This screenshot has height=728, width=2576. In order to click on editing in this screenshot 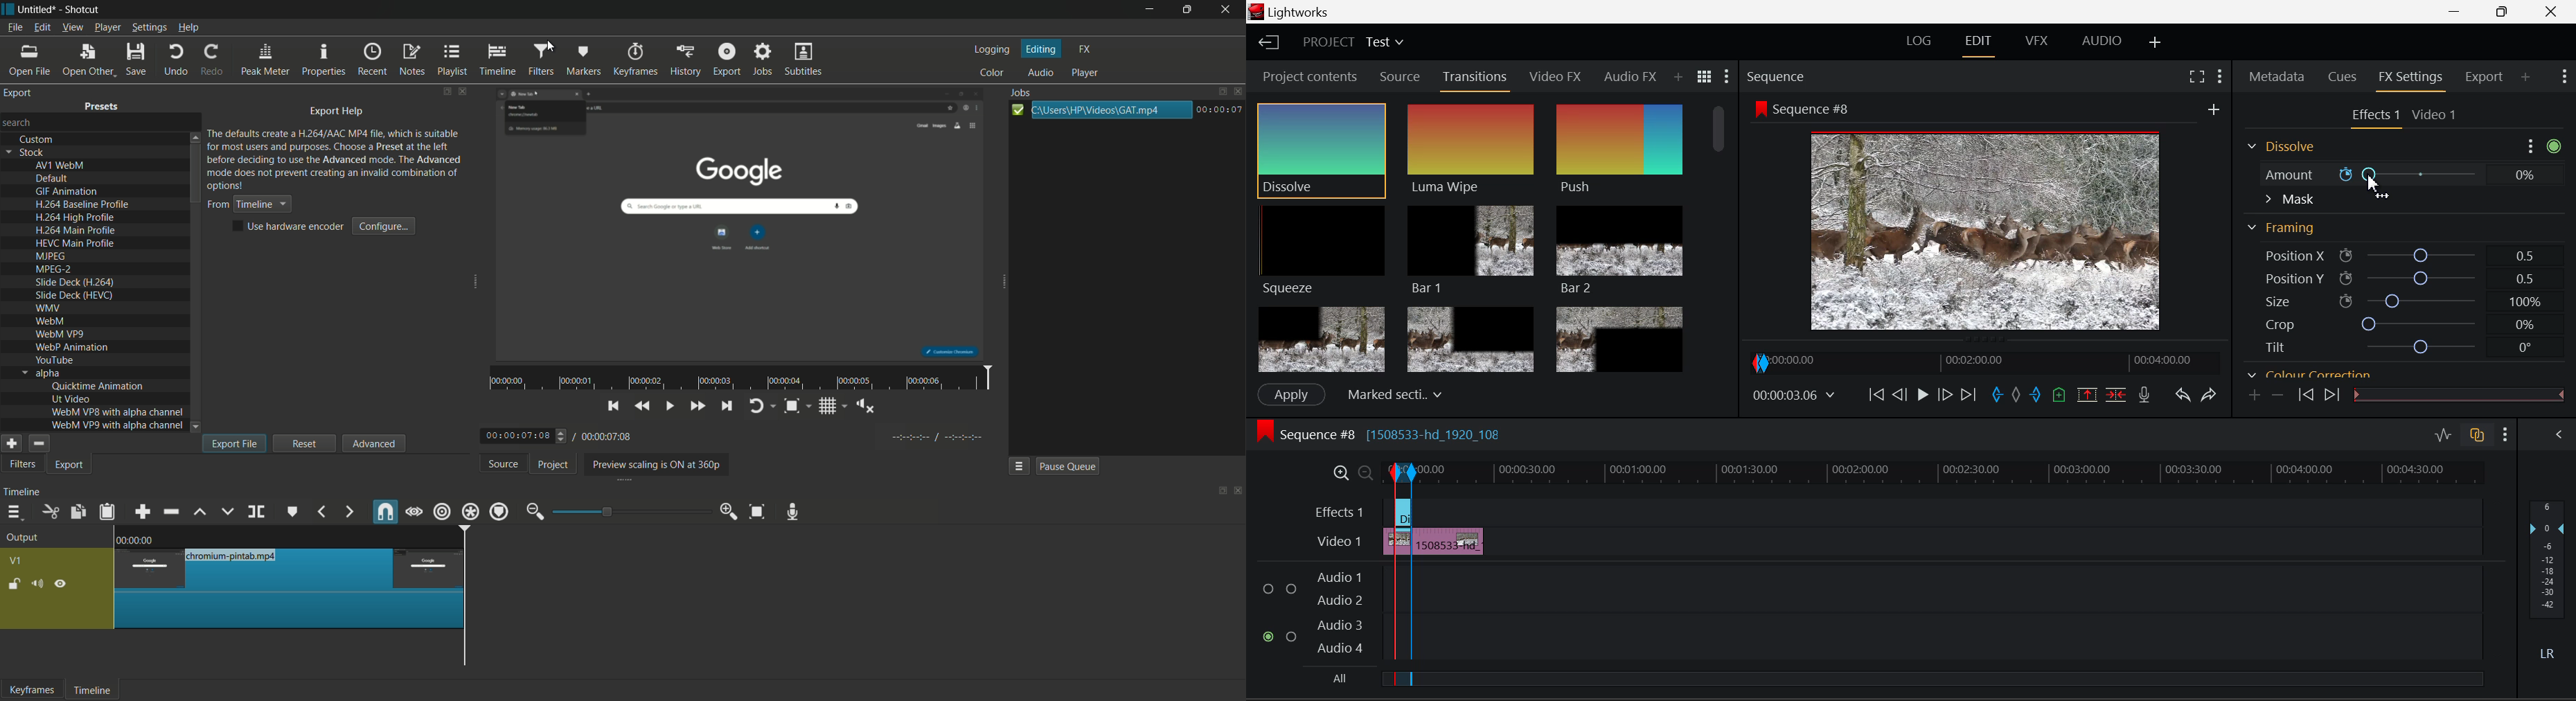, I will do `click(1042, 49)`.